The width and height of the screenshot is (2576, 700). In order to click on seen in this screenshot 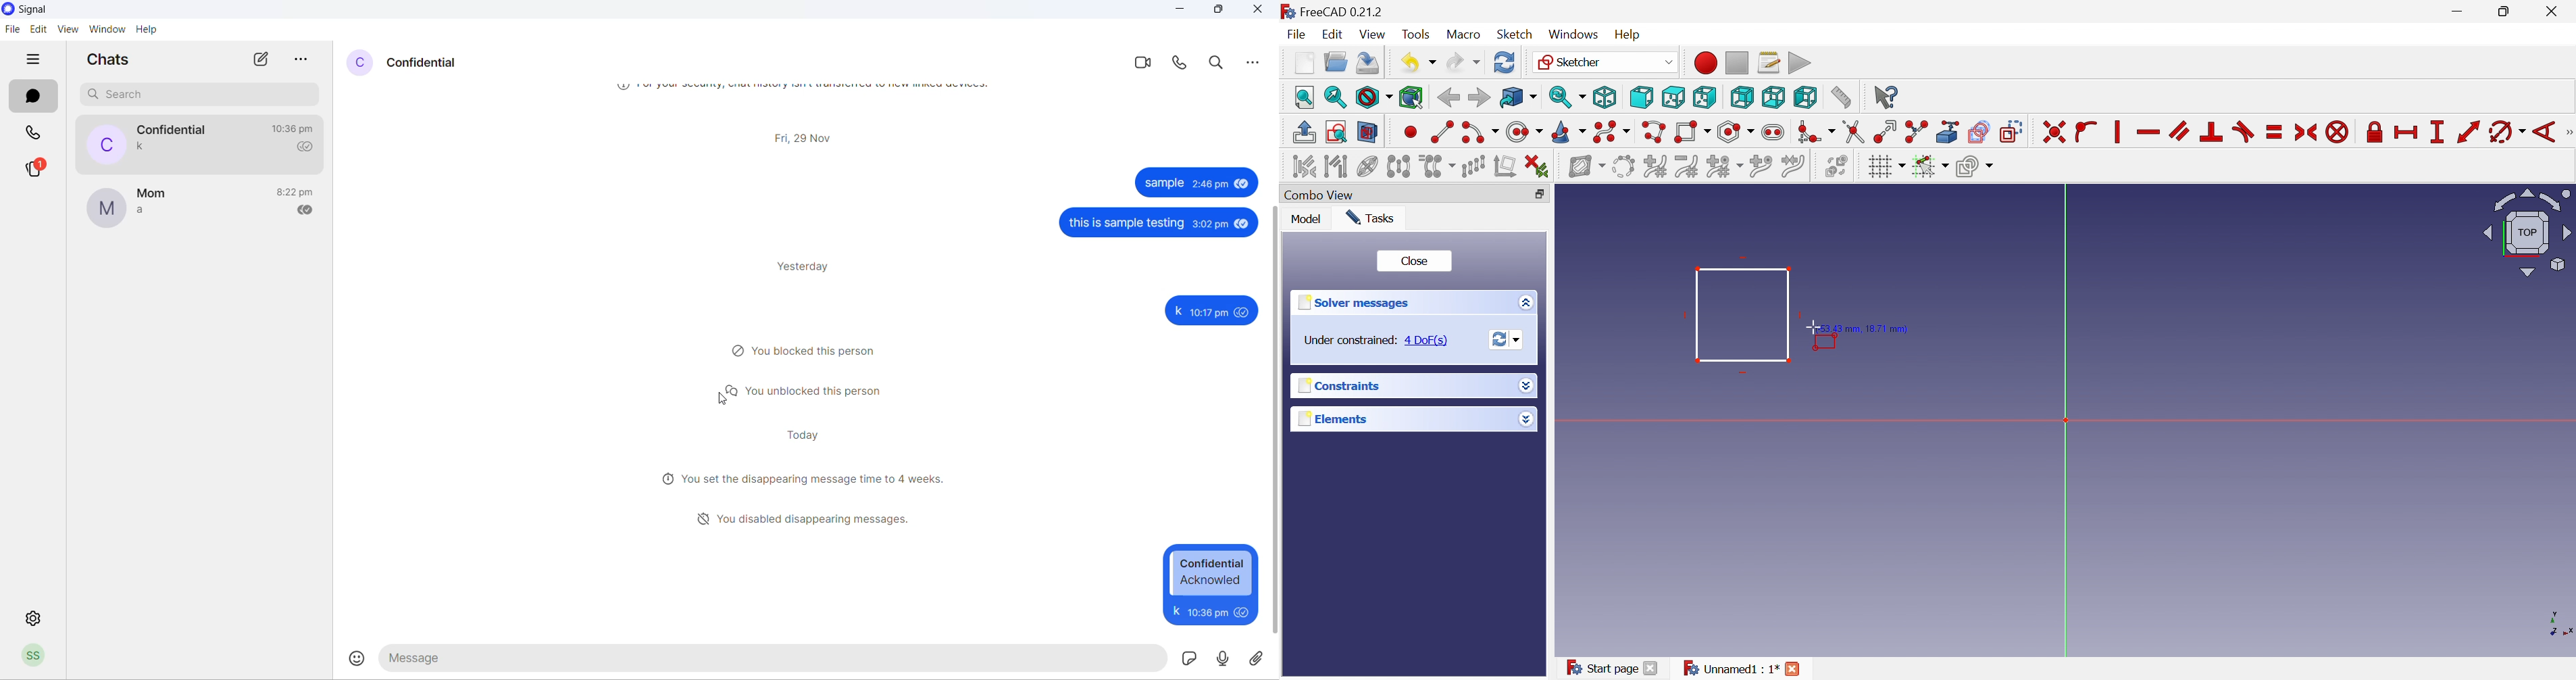, I will do `click(1245, 613)`.